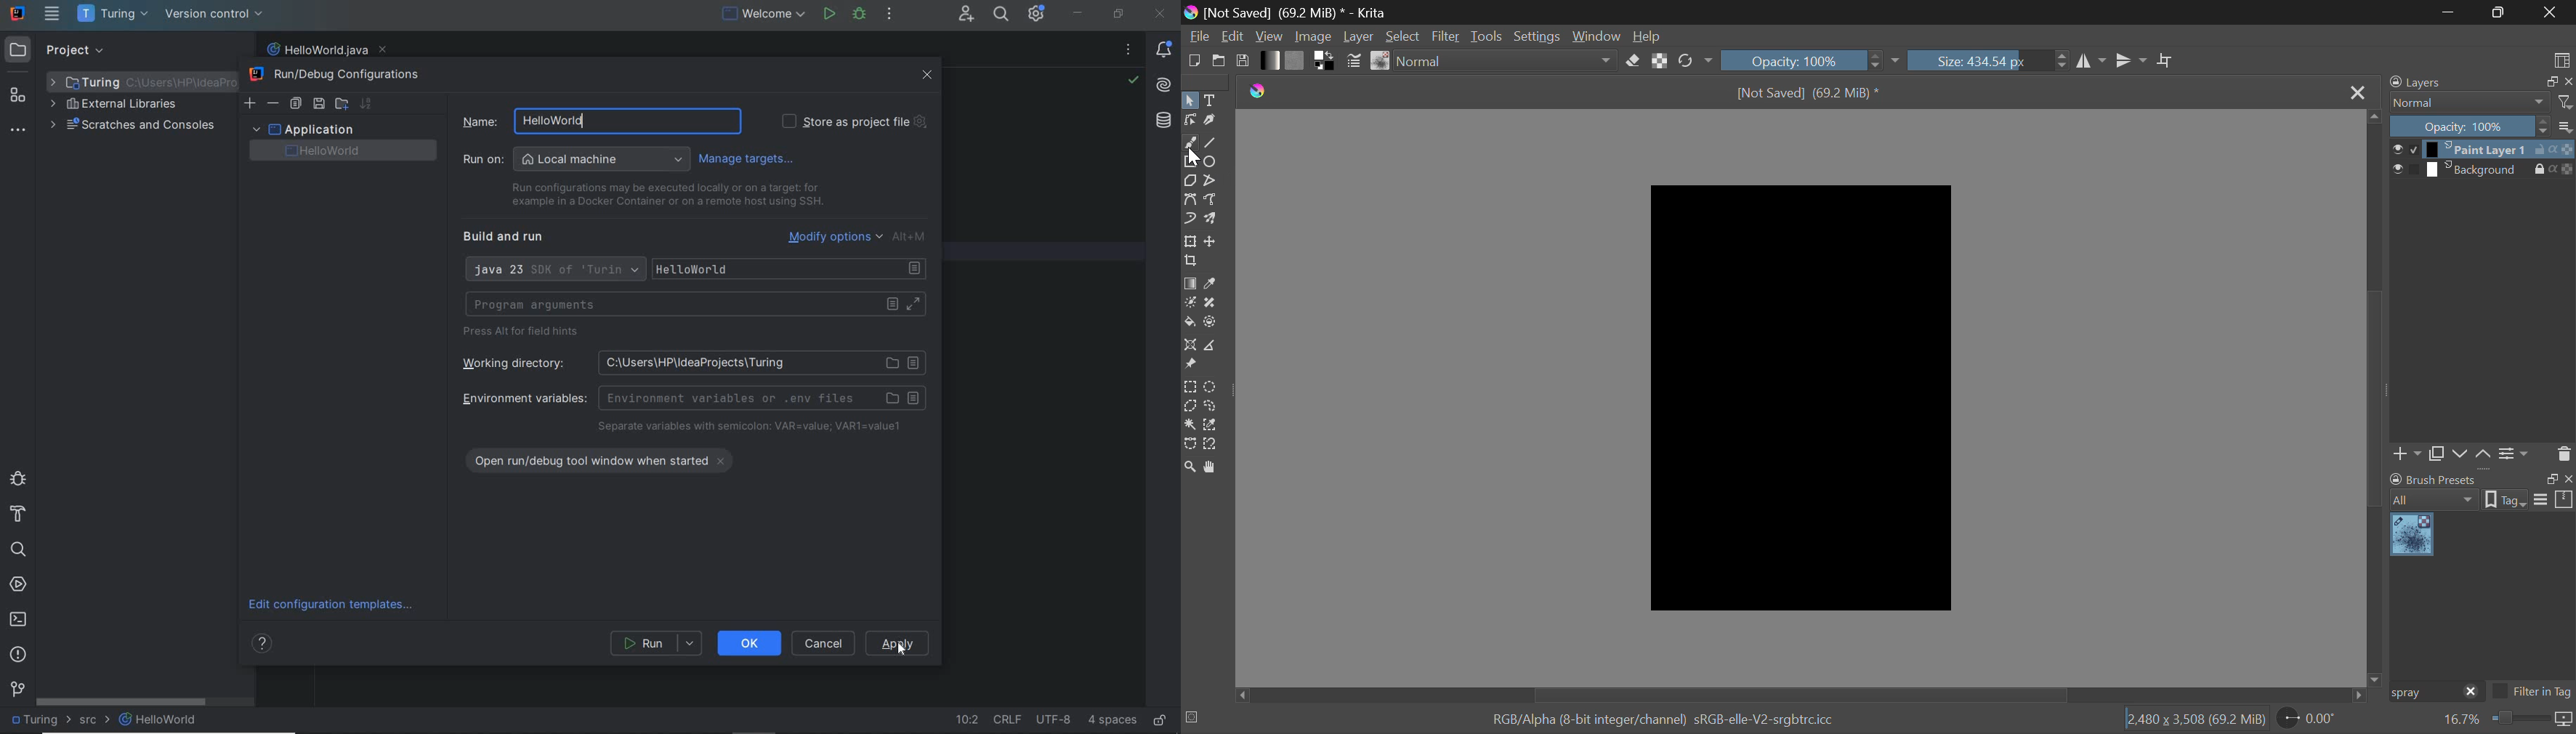 This screenshot has width=2576, height=756. Describe the element at coordinates (608, 458) in the screenshot. I see `open run/debug tool window when started` at that location.